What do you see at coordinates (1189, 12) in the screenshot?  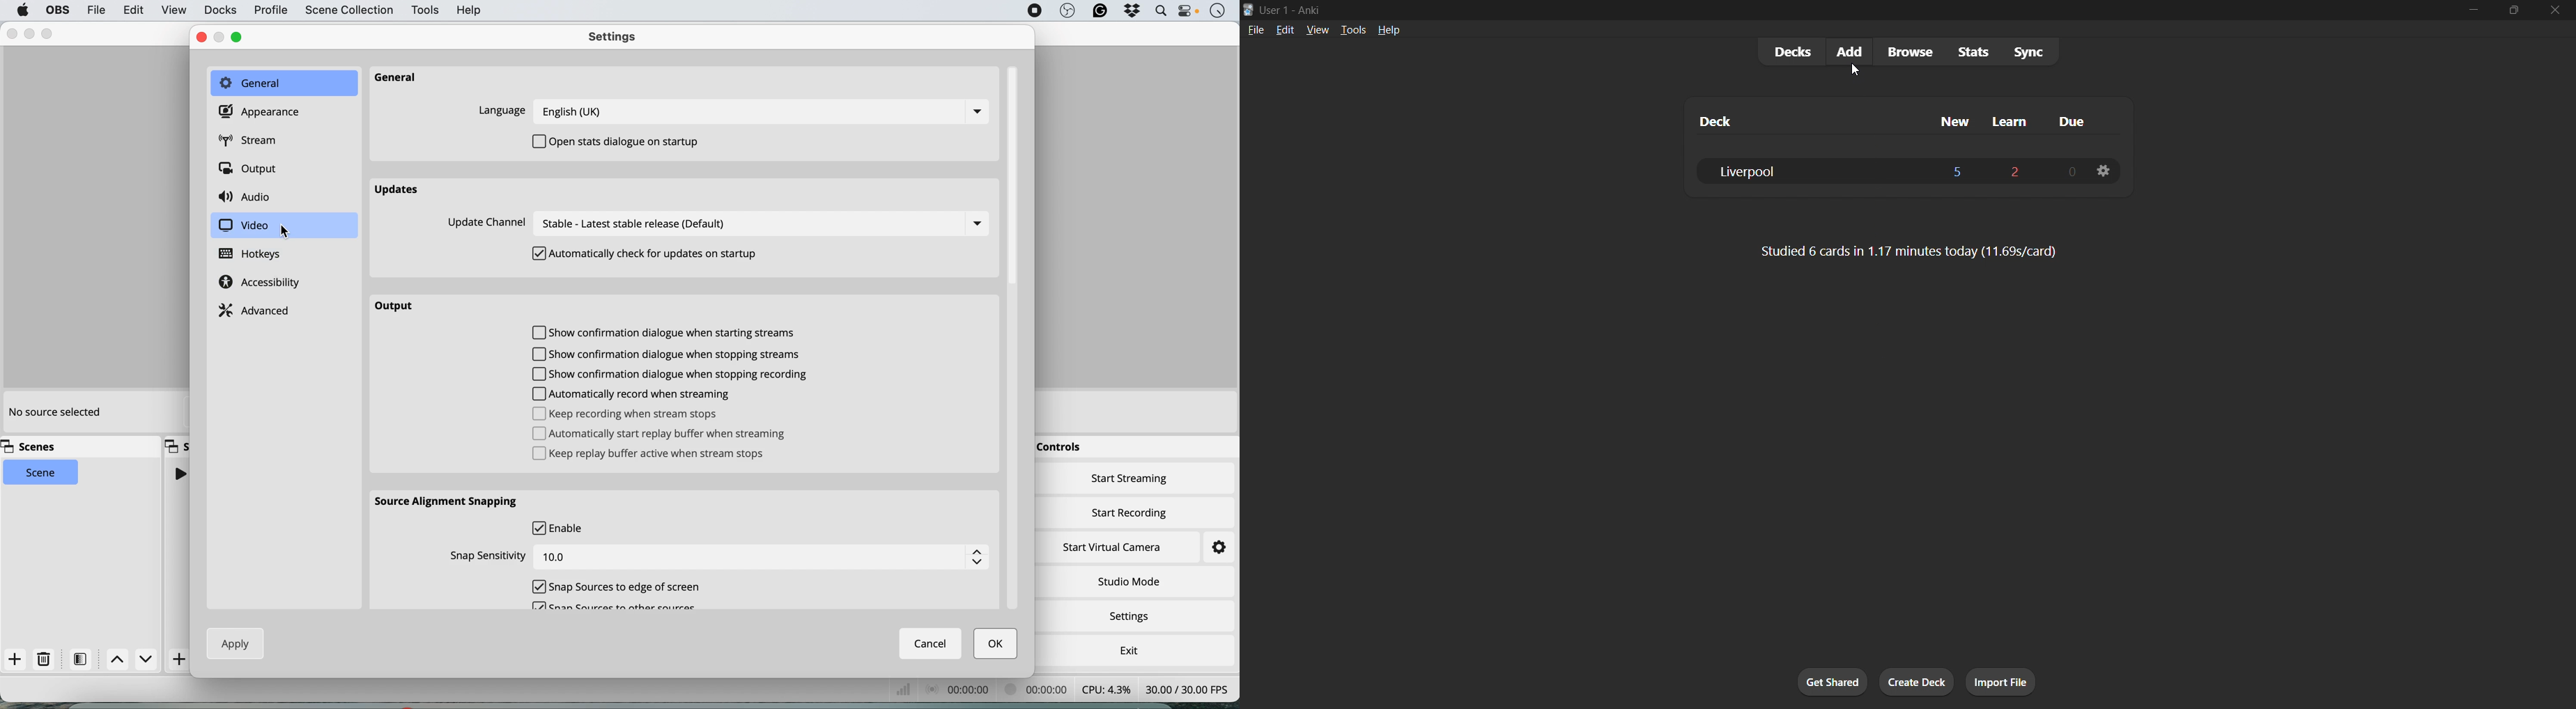 I see `control cener` at bounding box center [1189, 12].